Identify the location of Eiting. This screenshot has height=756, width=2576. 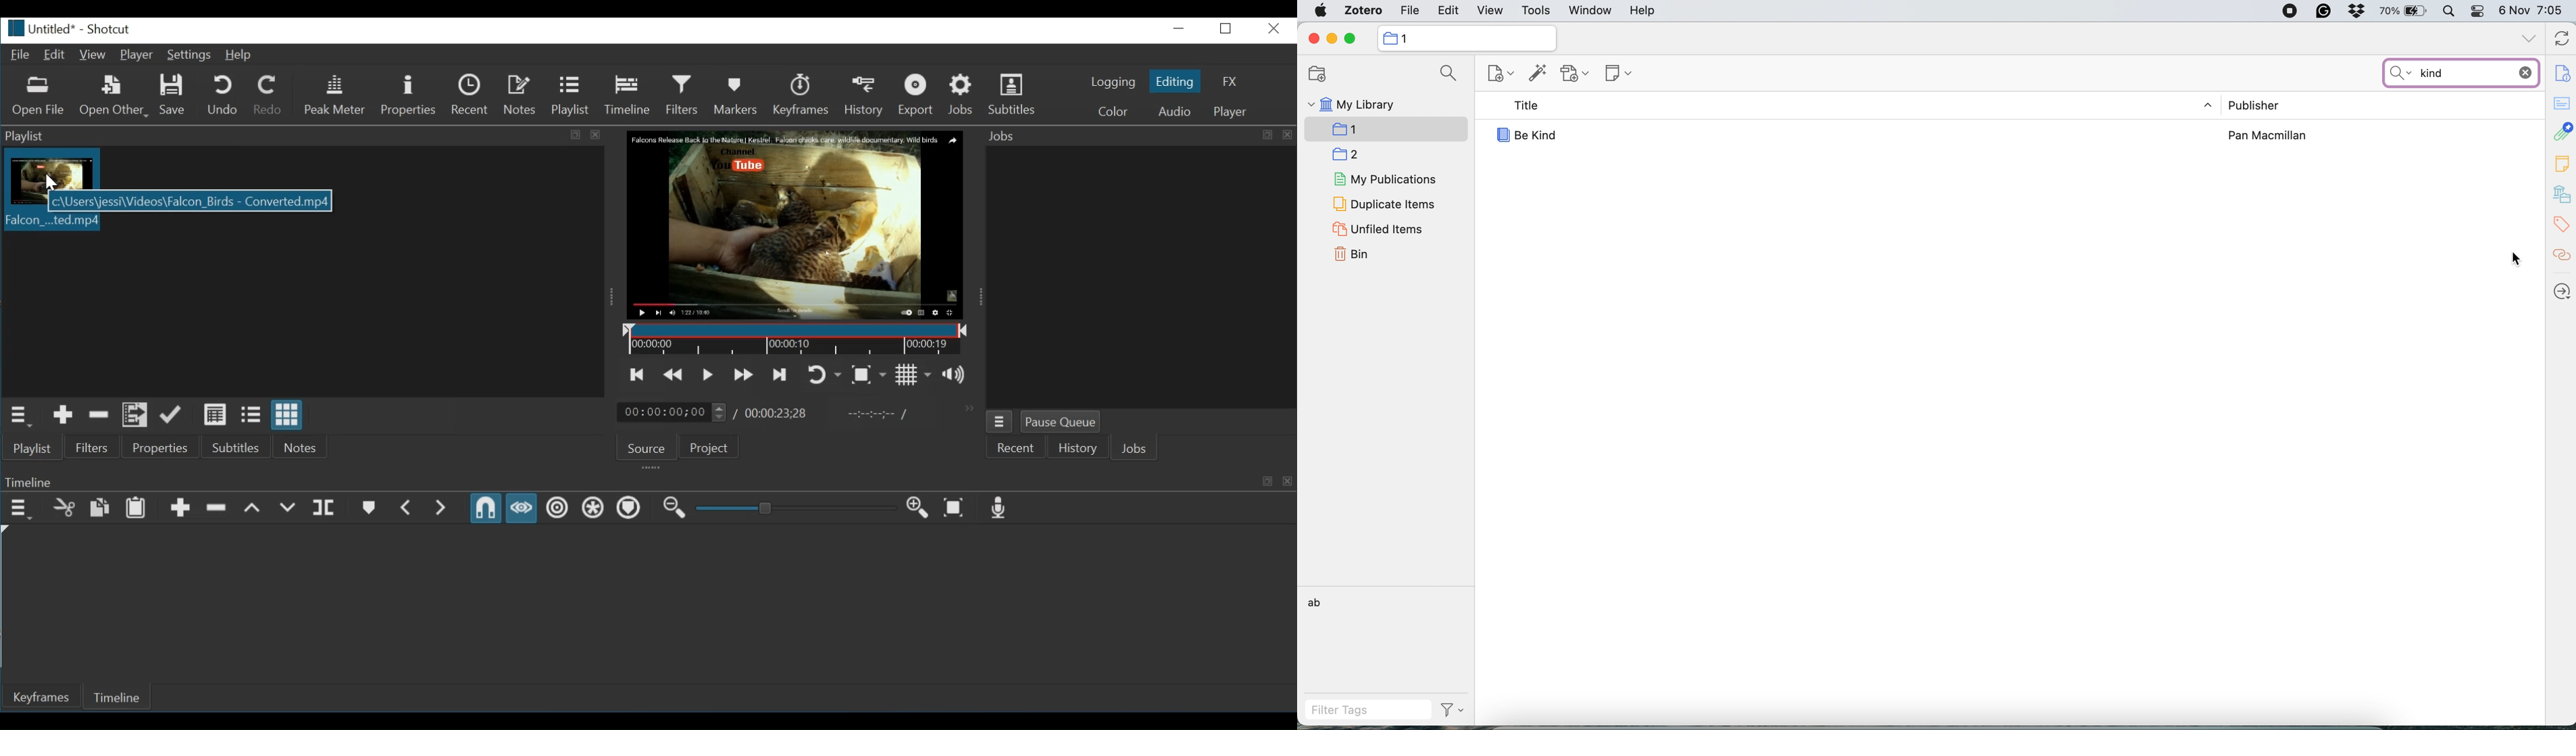
(1173, 80).